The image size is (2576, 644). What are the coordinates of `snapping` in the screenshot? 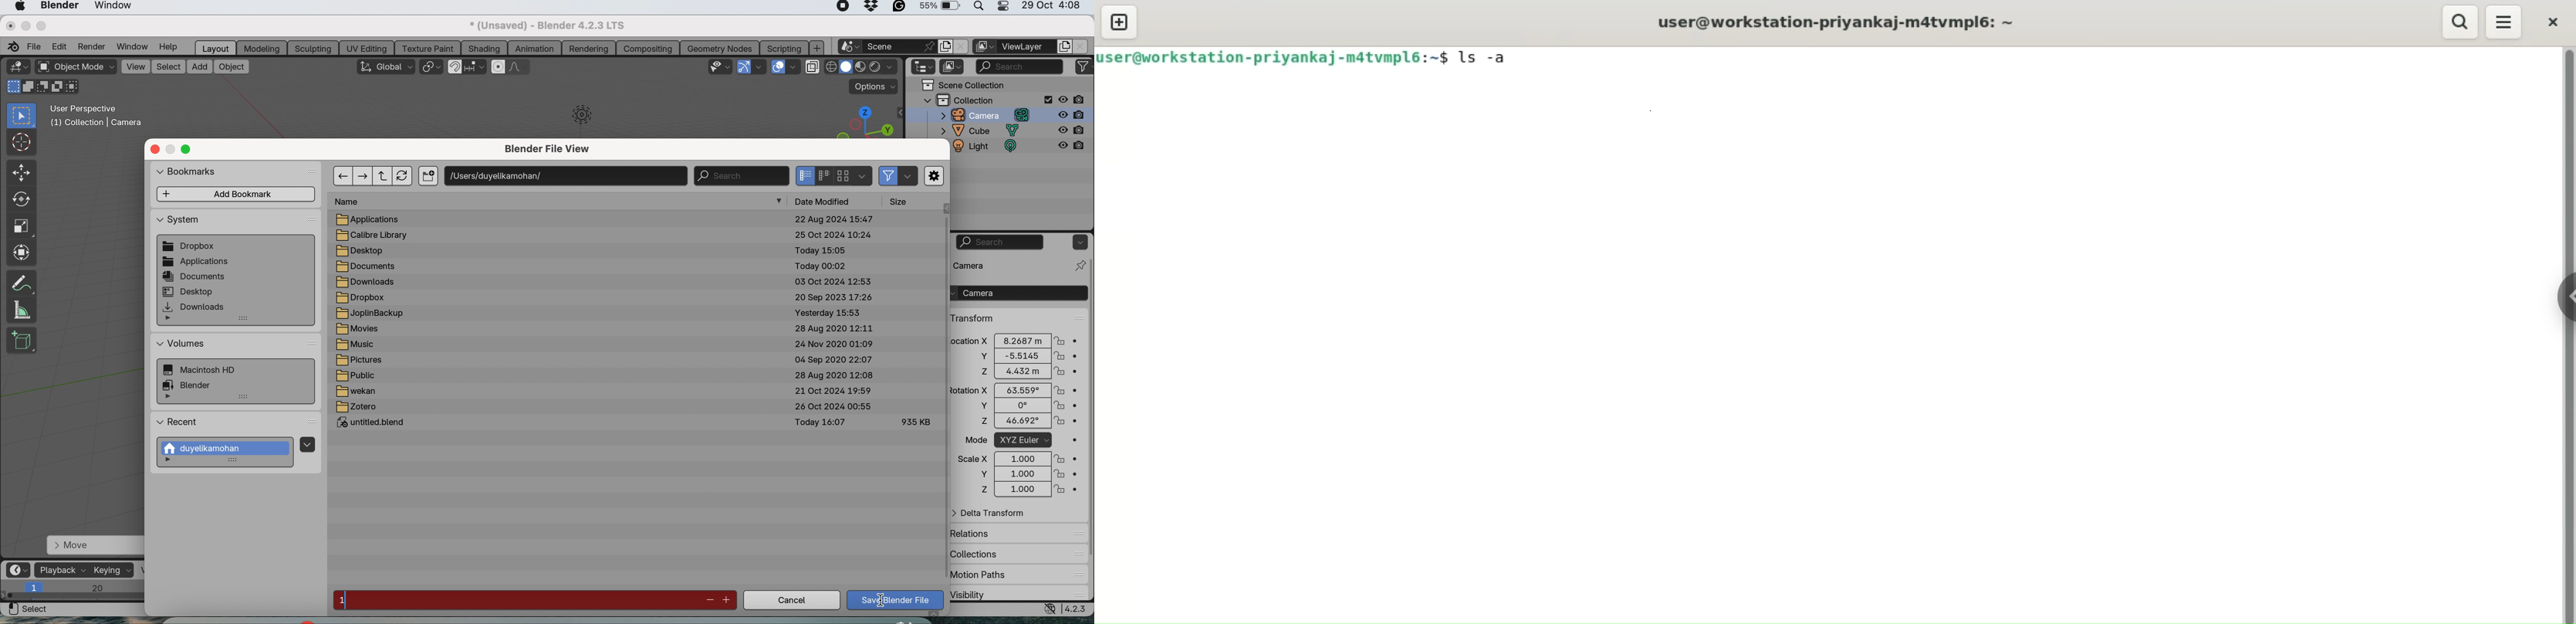 It's located at (476, 67).